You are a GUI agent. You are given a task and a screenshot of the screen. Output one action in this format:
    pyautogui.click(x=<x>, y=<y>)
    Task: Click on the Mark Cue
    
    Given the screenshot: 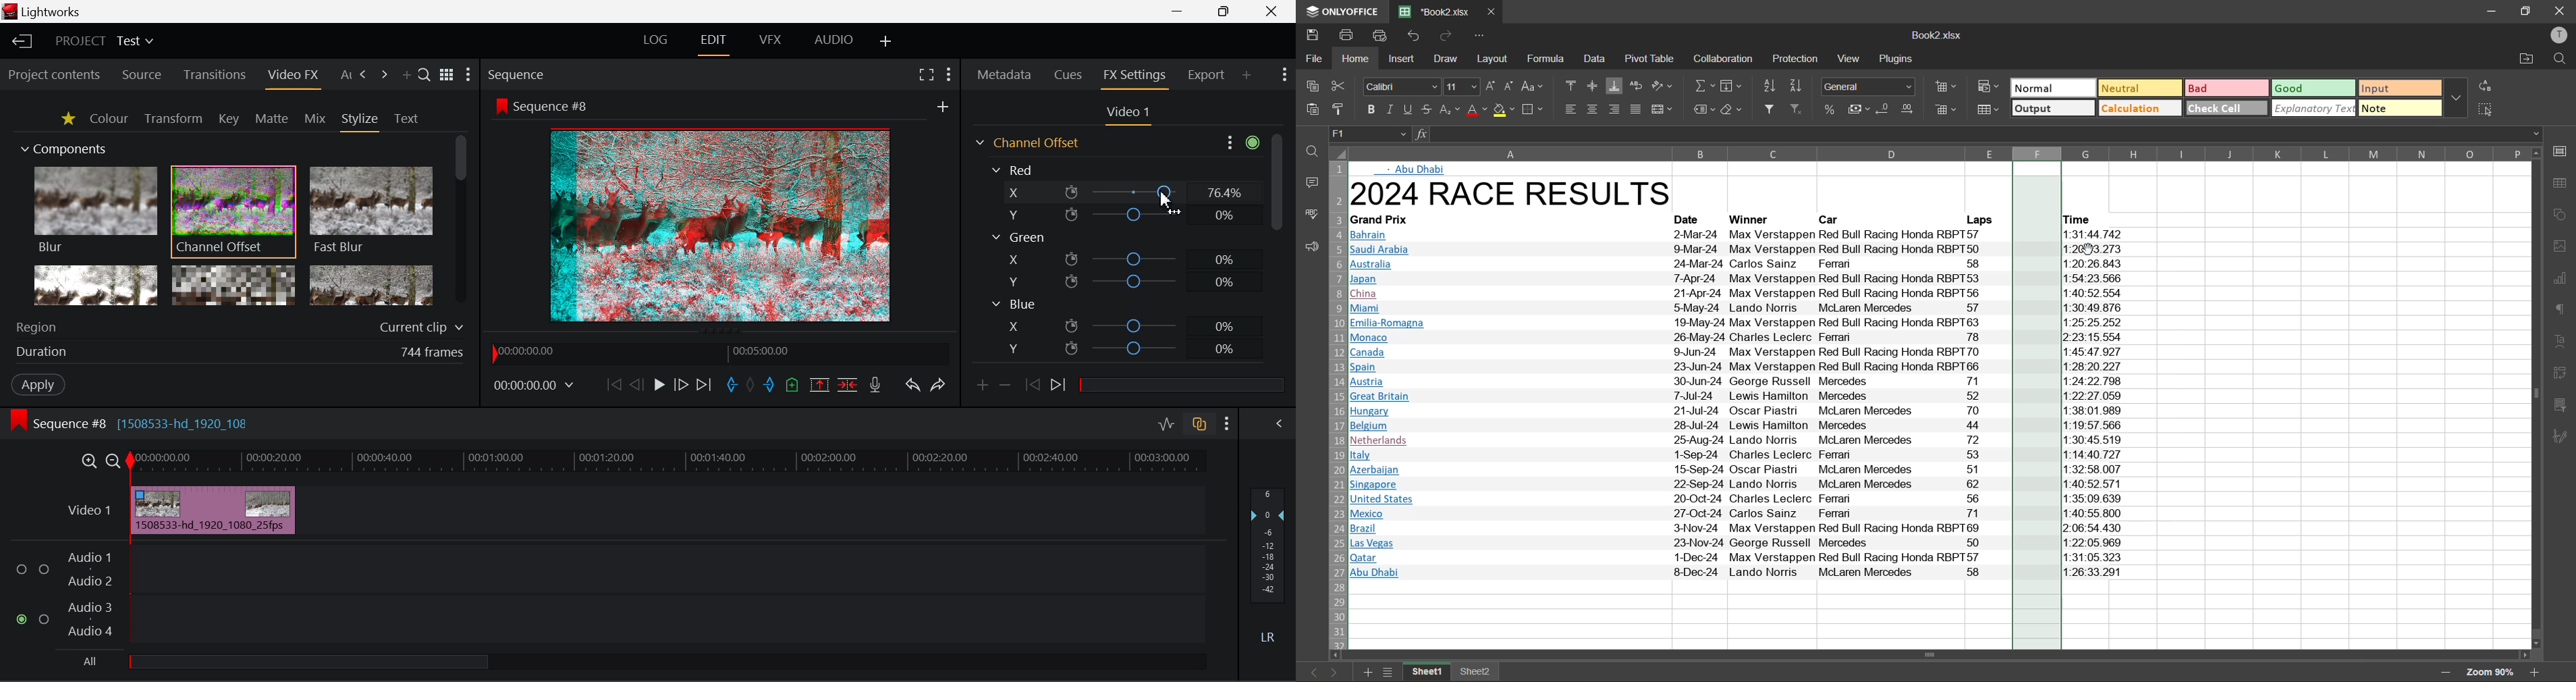 What is the action you would take?
    pyautogui.click(x=793, y=384)
    